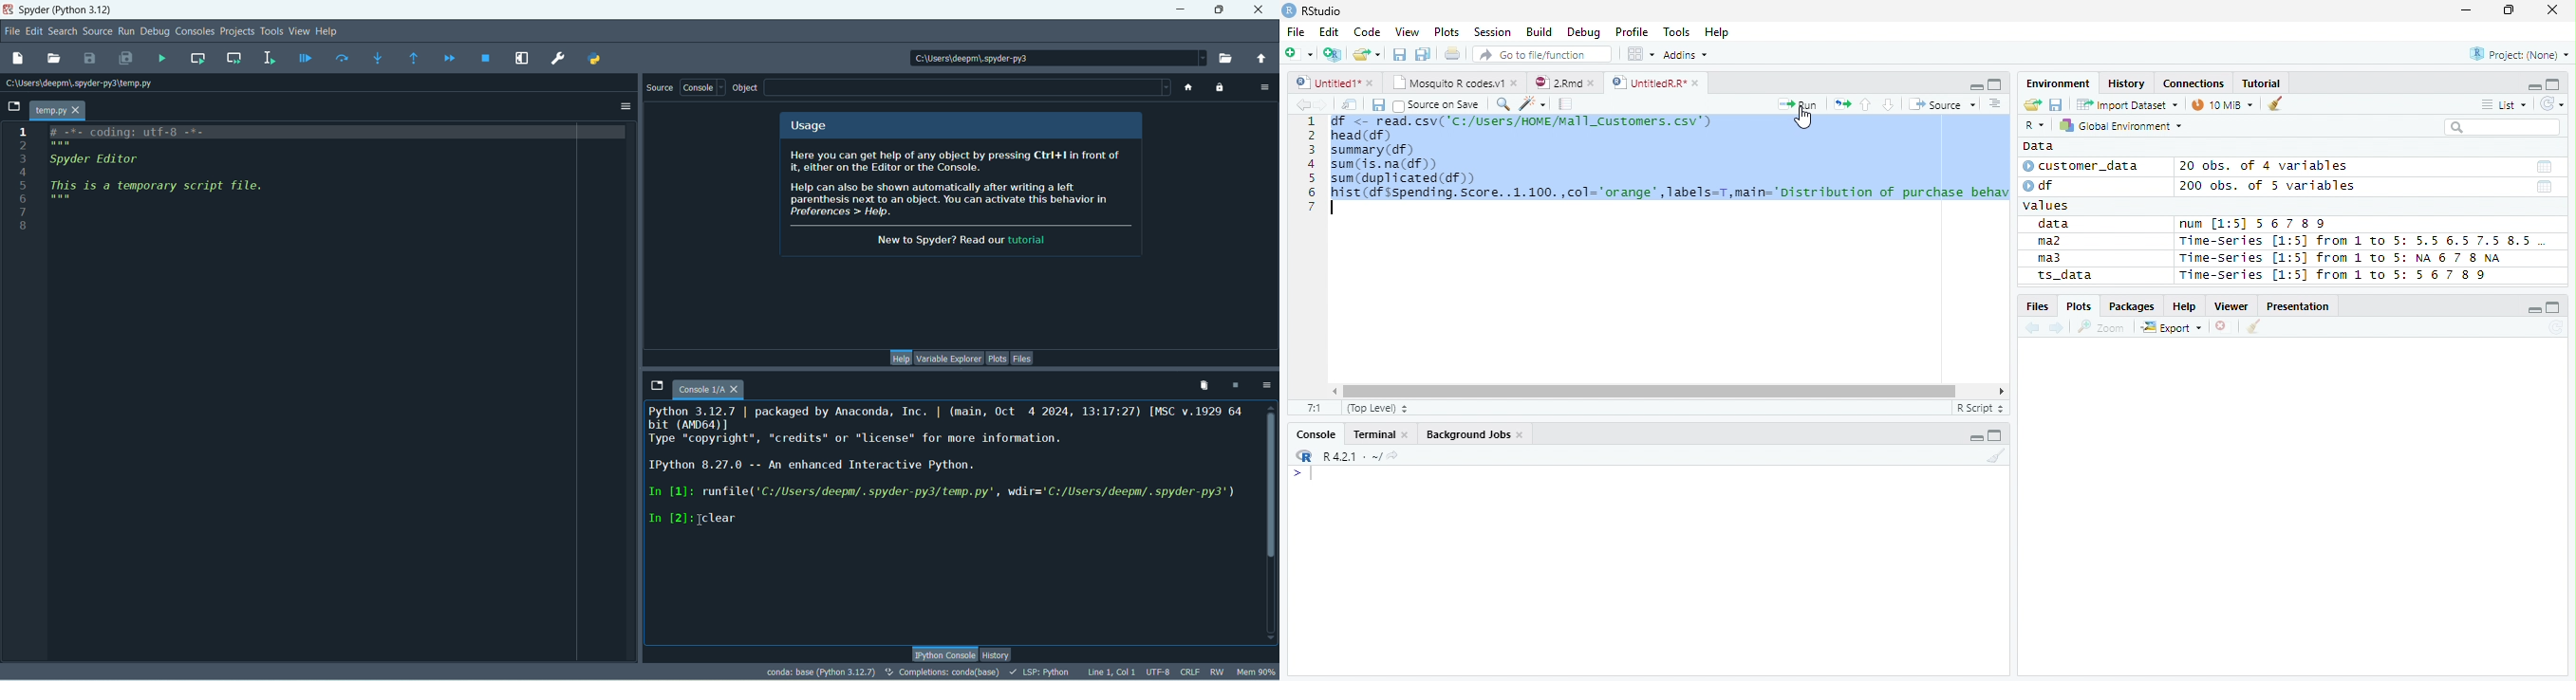 This screenshot has height=700, width=2576. What do you see at coordinates (2044, 185) in the screenshot?
I see `df` at bounding box center [2044, 185].